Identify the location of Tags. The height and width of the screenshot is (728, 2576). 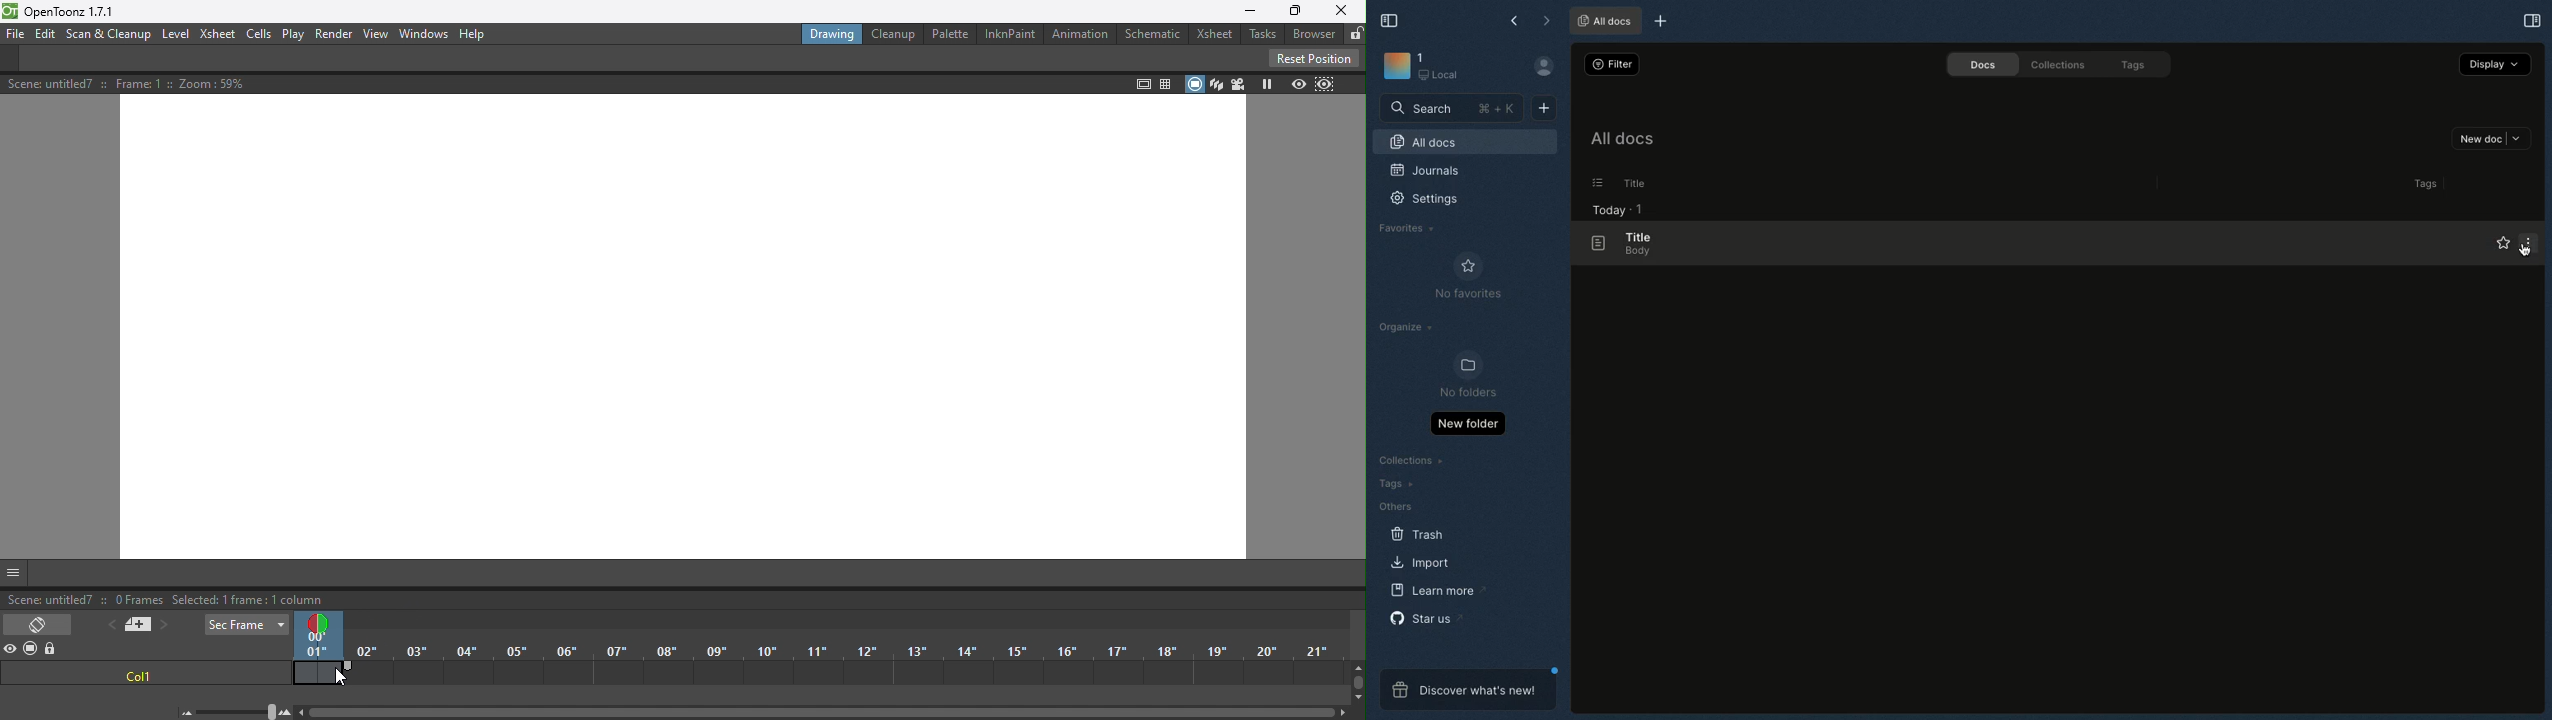
(2422, 184).